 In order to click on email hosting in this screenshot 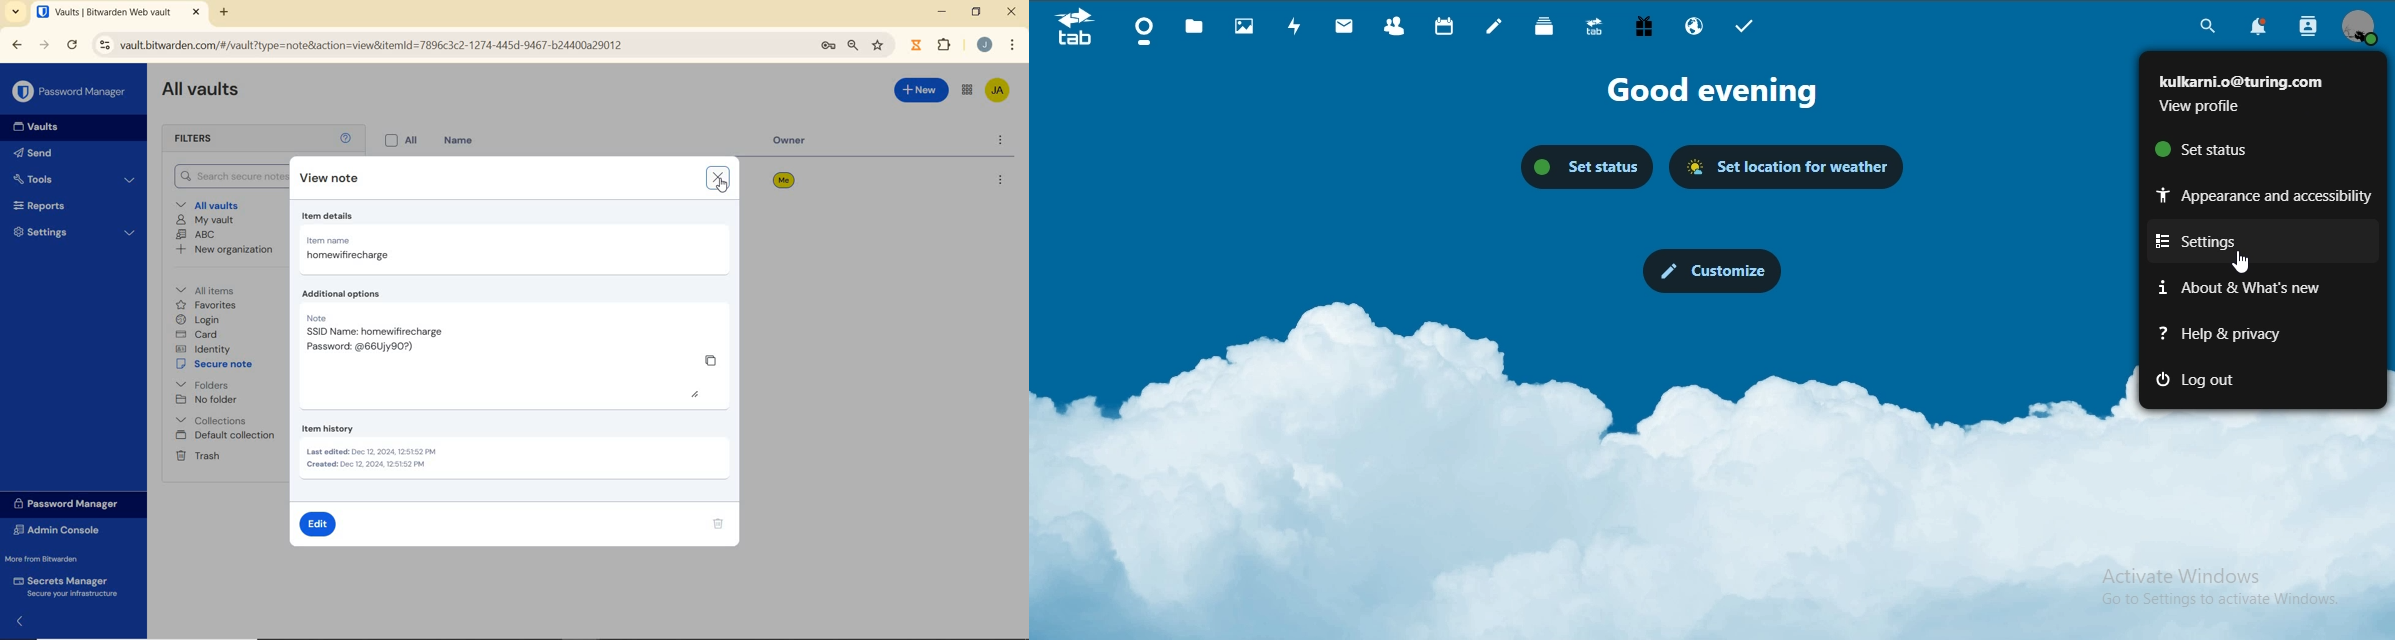, I will do `click(1697, 28)`.